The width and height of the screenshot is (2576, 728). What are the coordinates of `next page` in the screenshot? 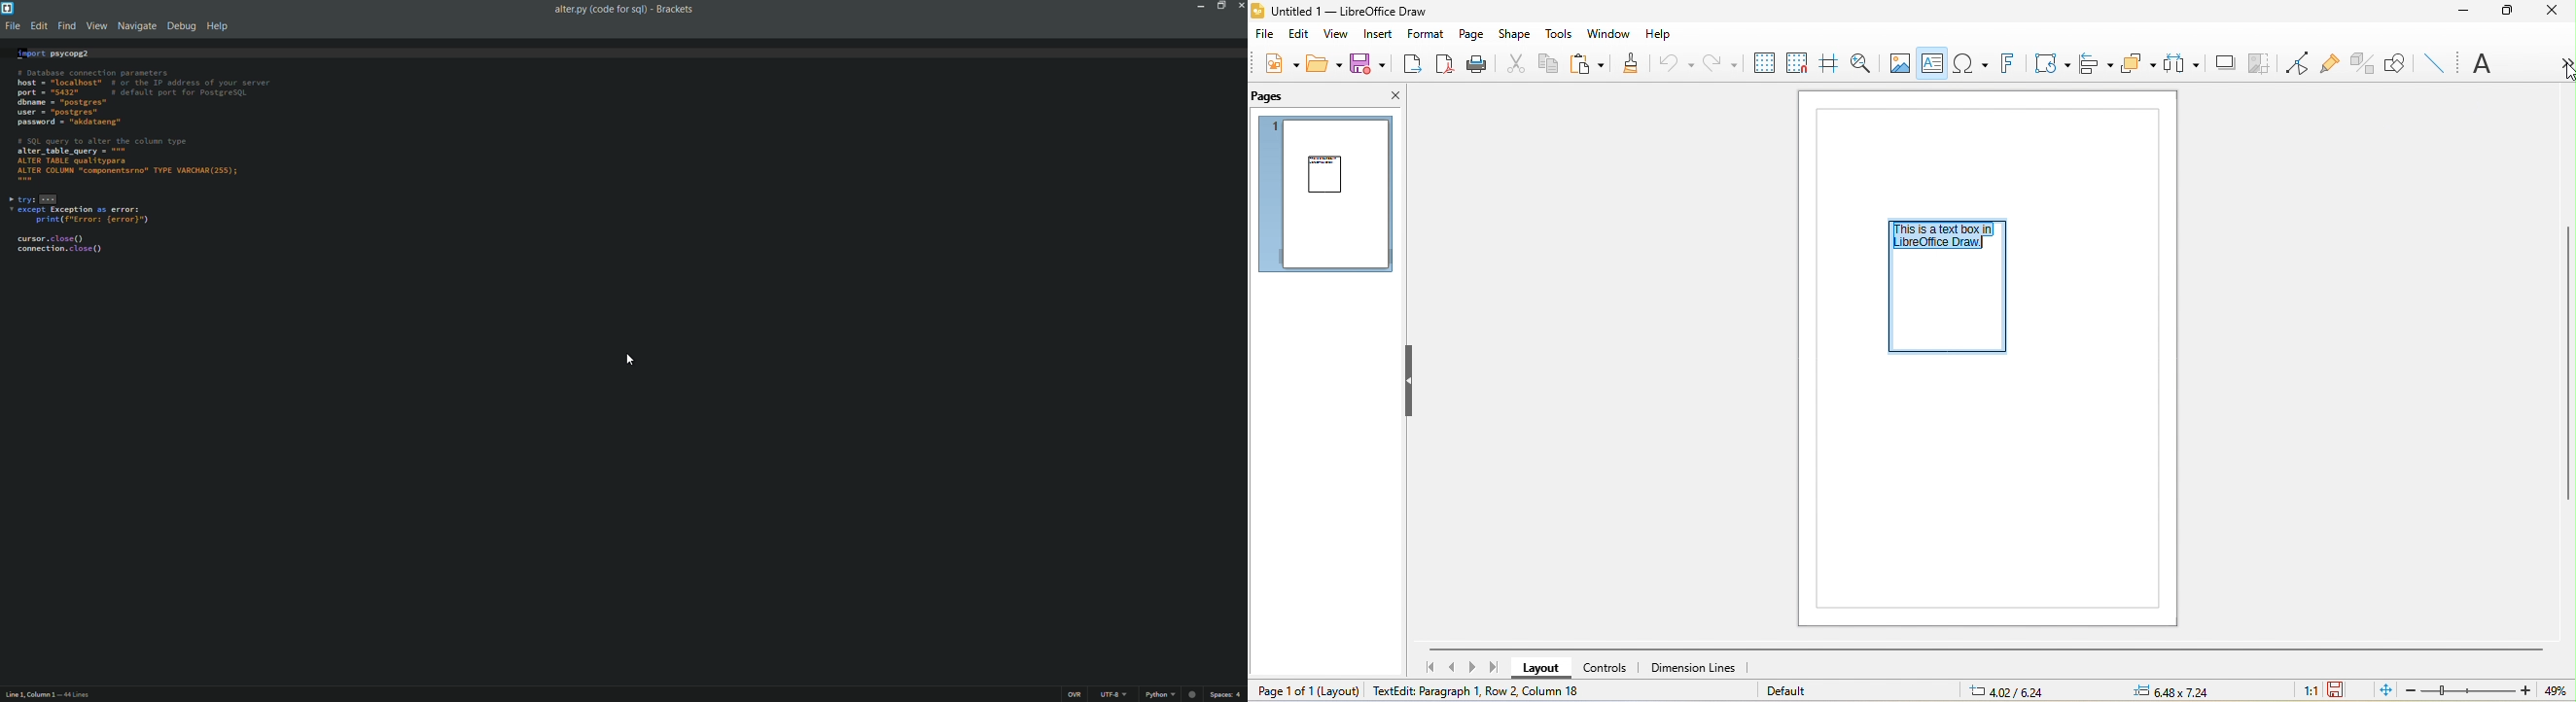 It's located at (1472, 667).